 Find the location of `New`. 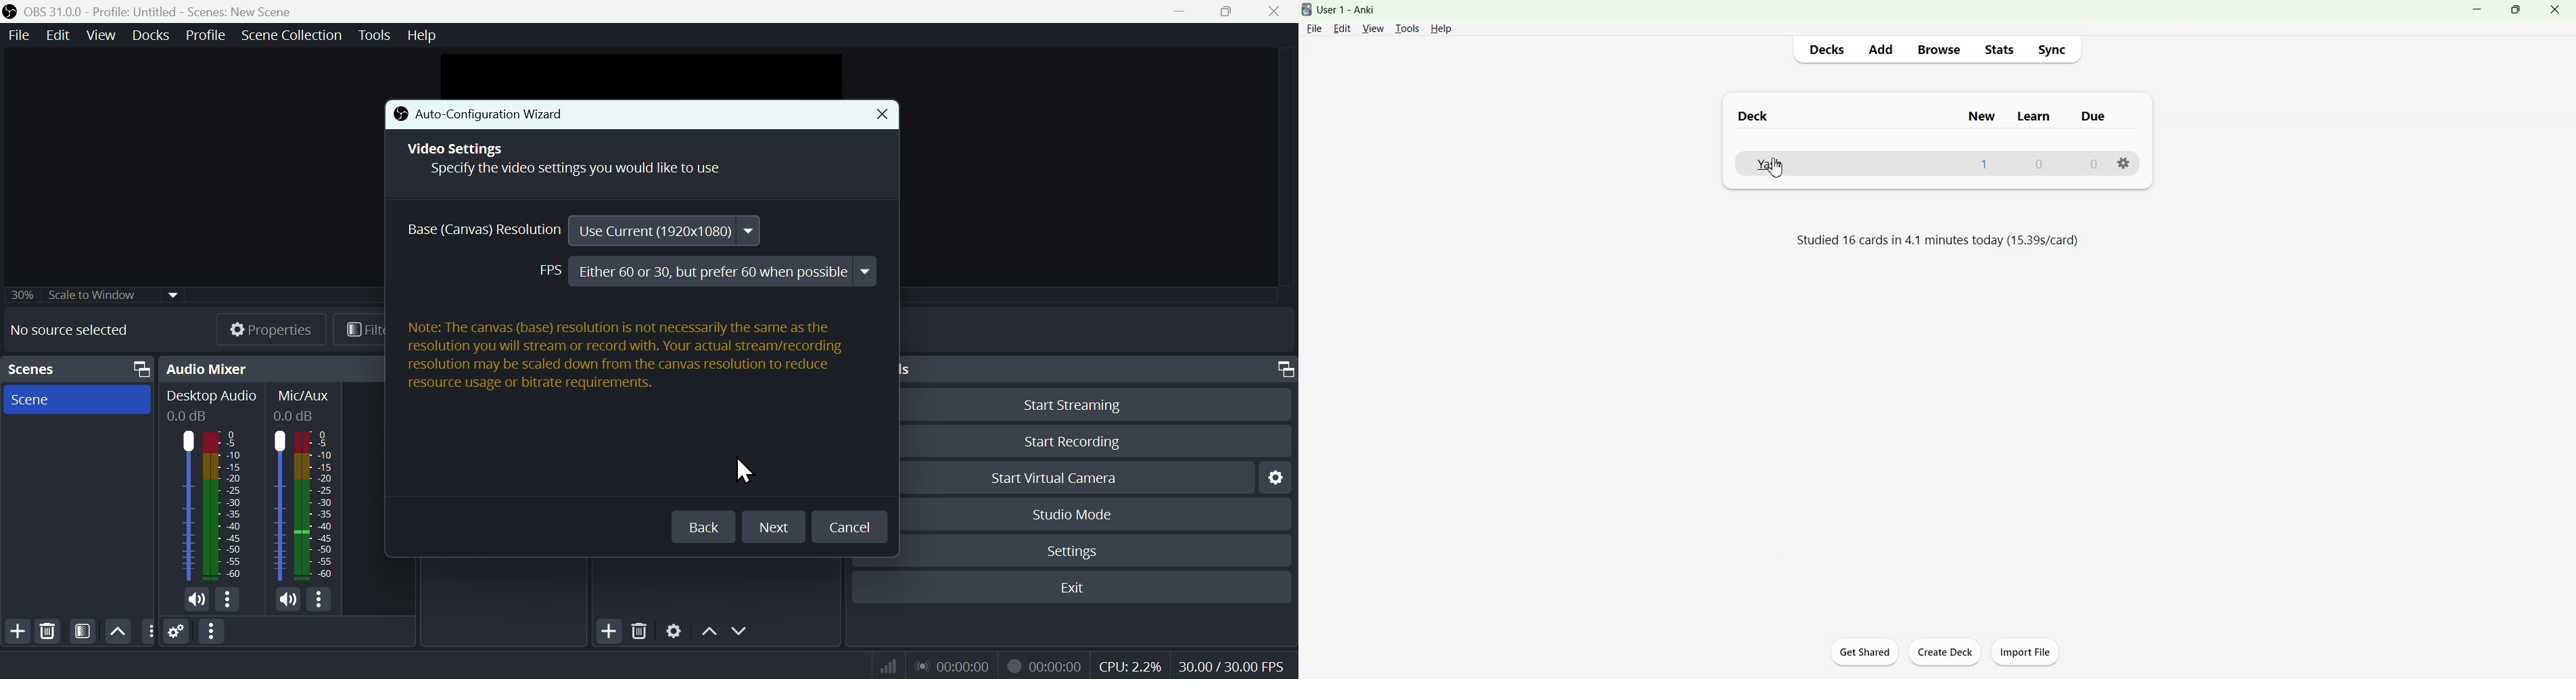

New is located at coordinates (1982, 118).